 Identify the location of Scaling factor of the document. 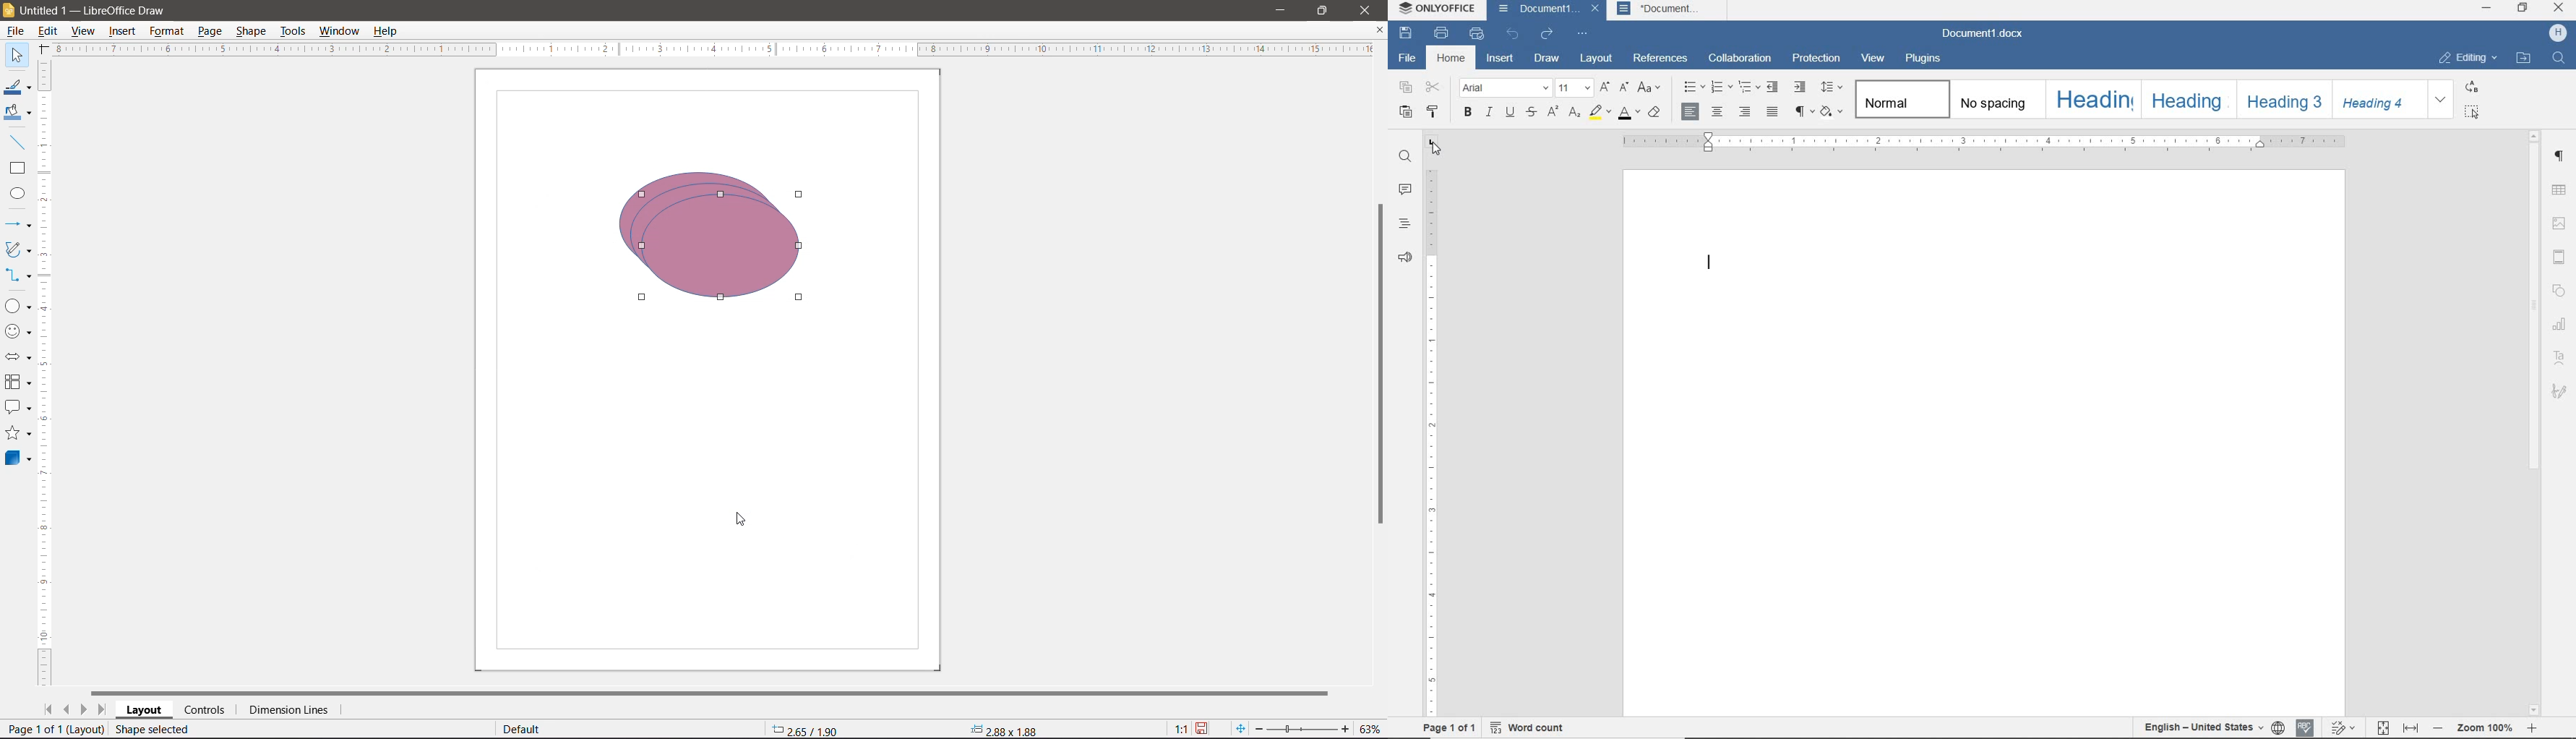
(1181, 730).